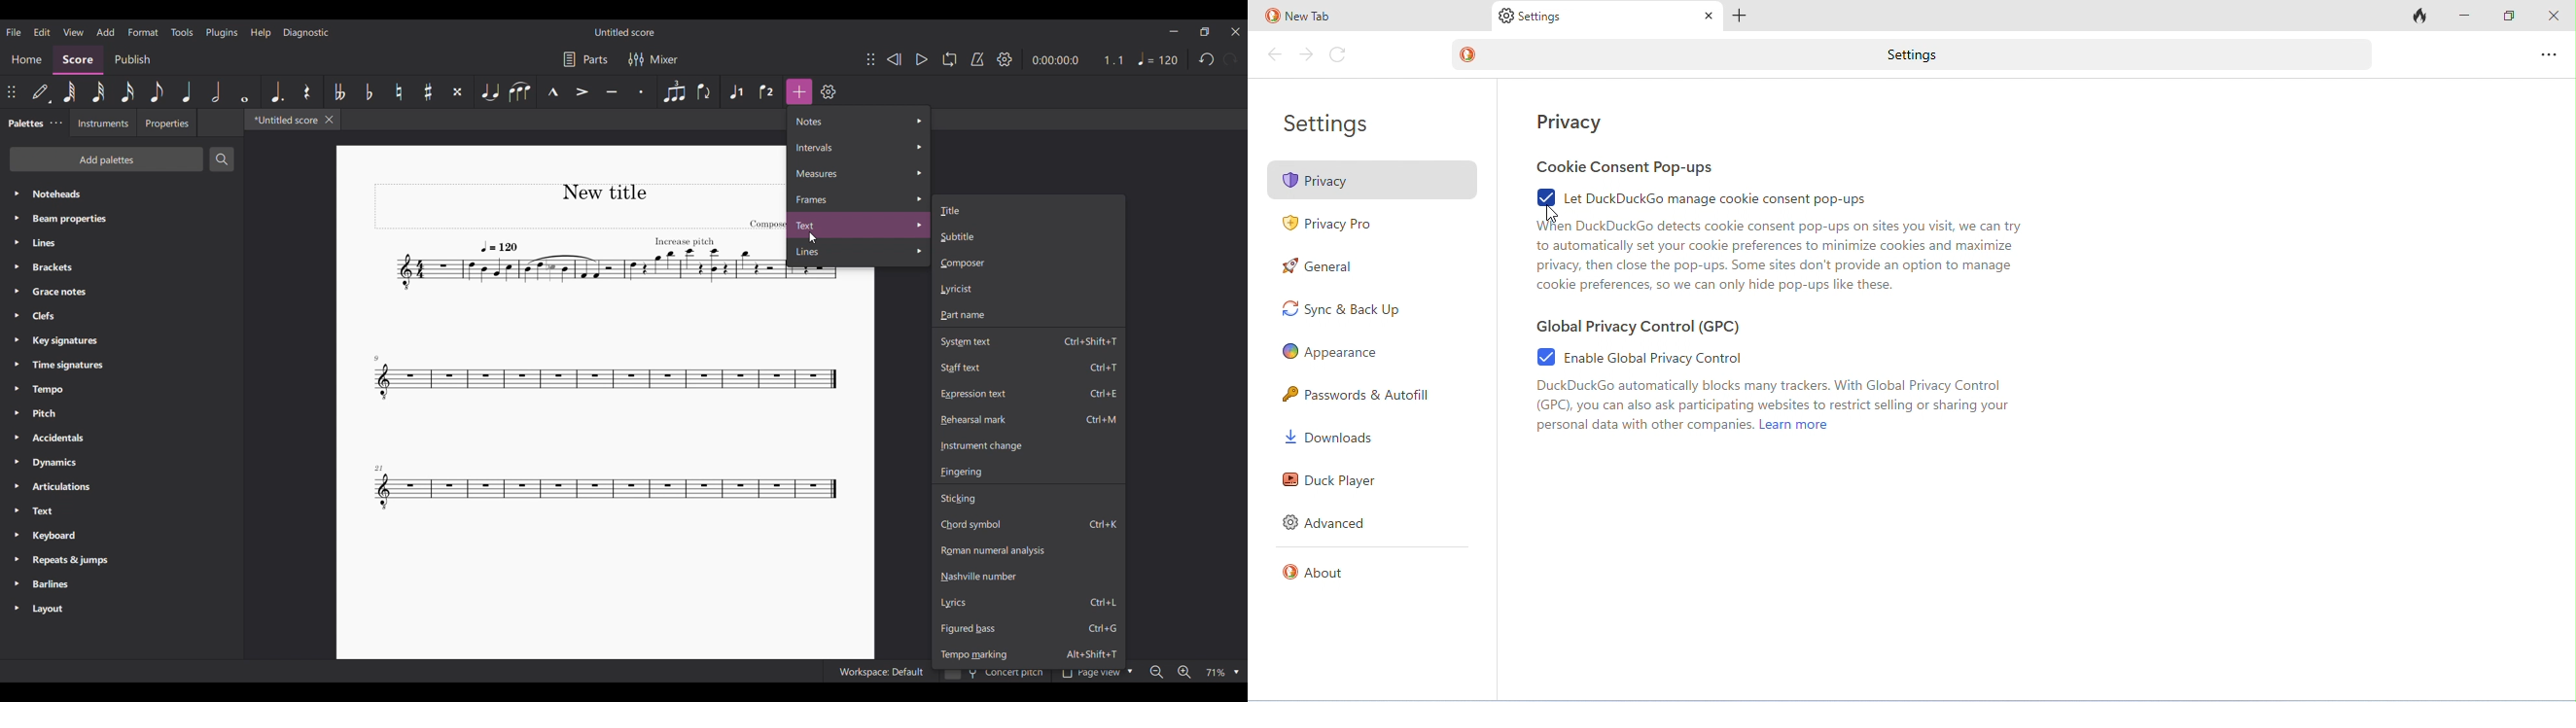 The height and width of the screenshot is (728, 2576). I want to click on Text options, highlighted by cursor, so click(859, 225).